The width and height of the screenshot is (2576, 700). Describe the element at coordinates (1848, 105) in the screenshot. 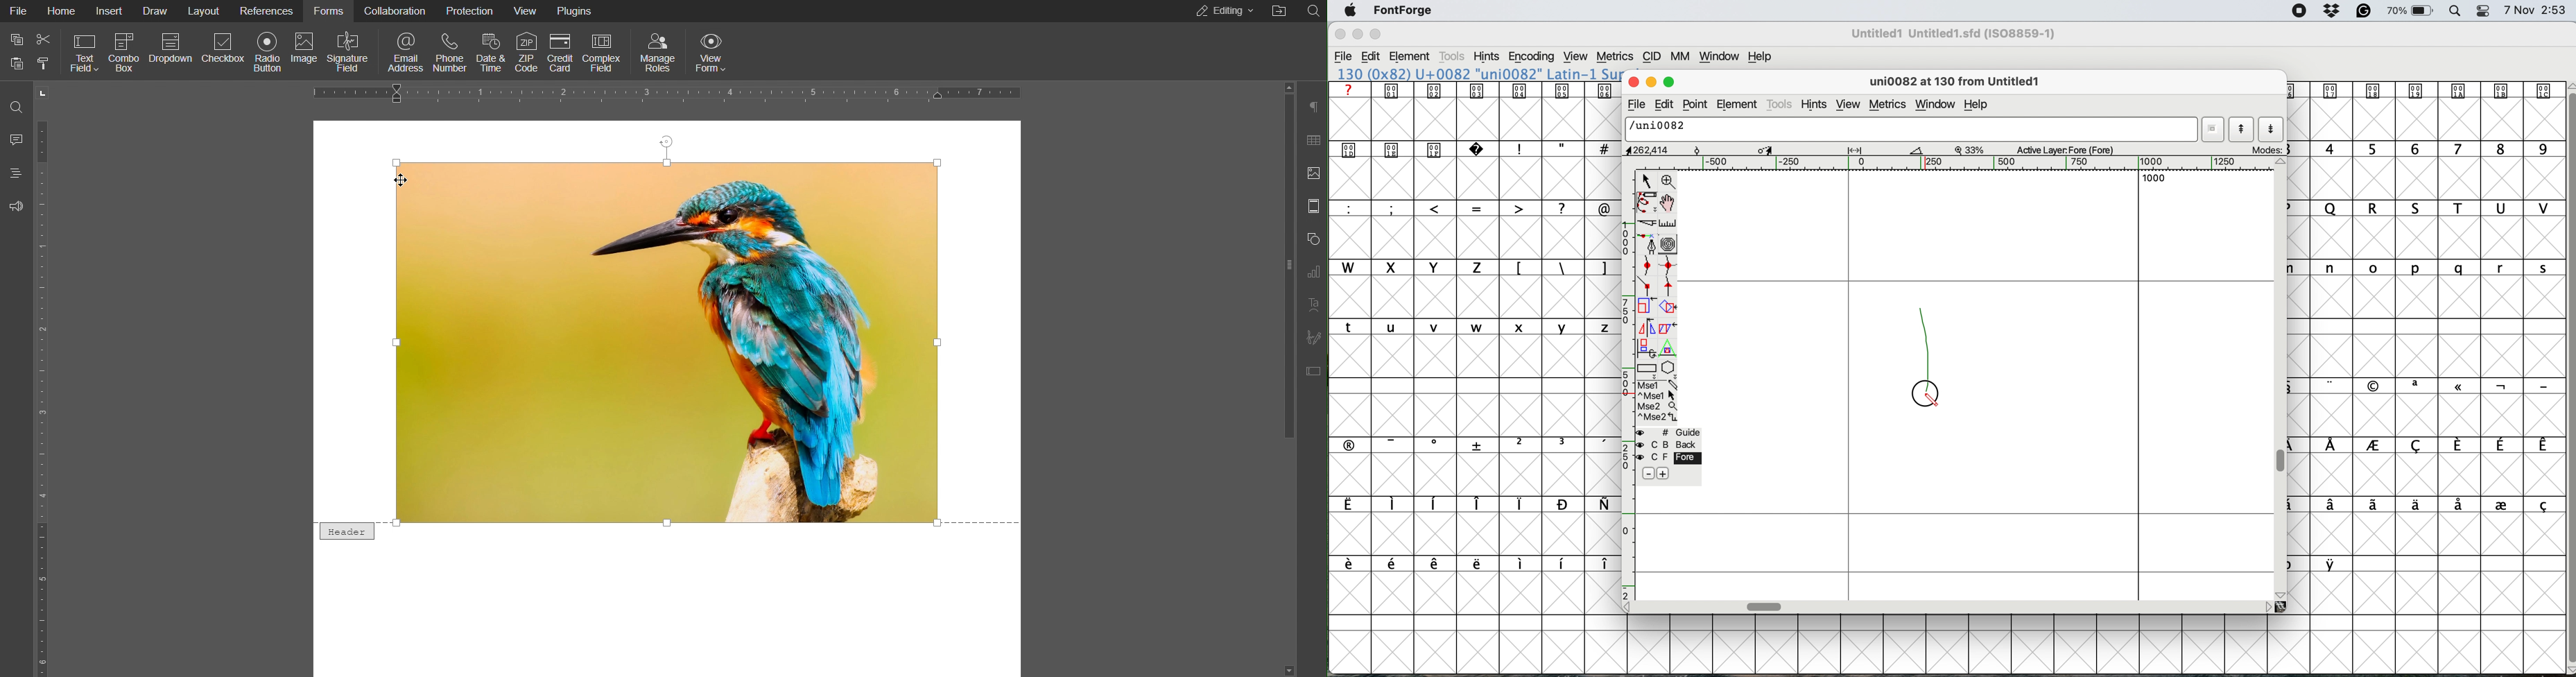

I see `view` at that location.